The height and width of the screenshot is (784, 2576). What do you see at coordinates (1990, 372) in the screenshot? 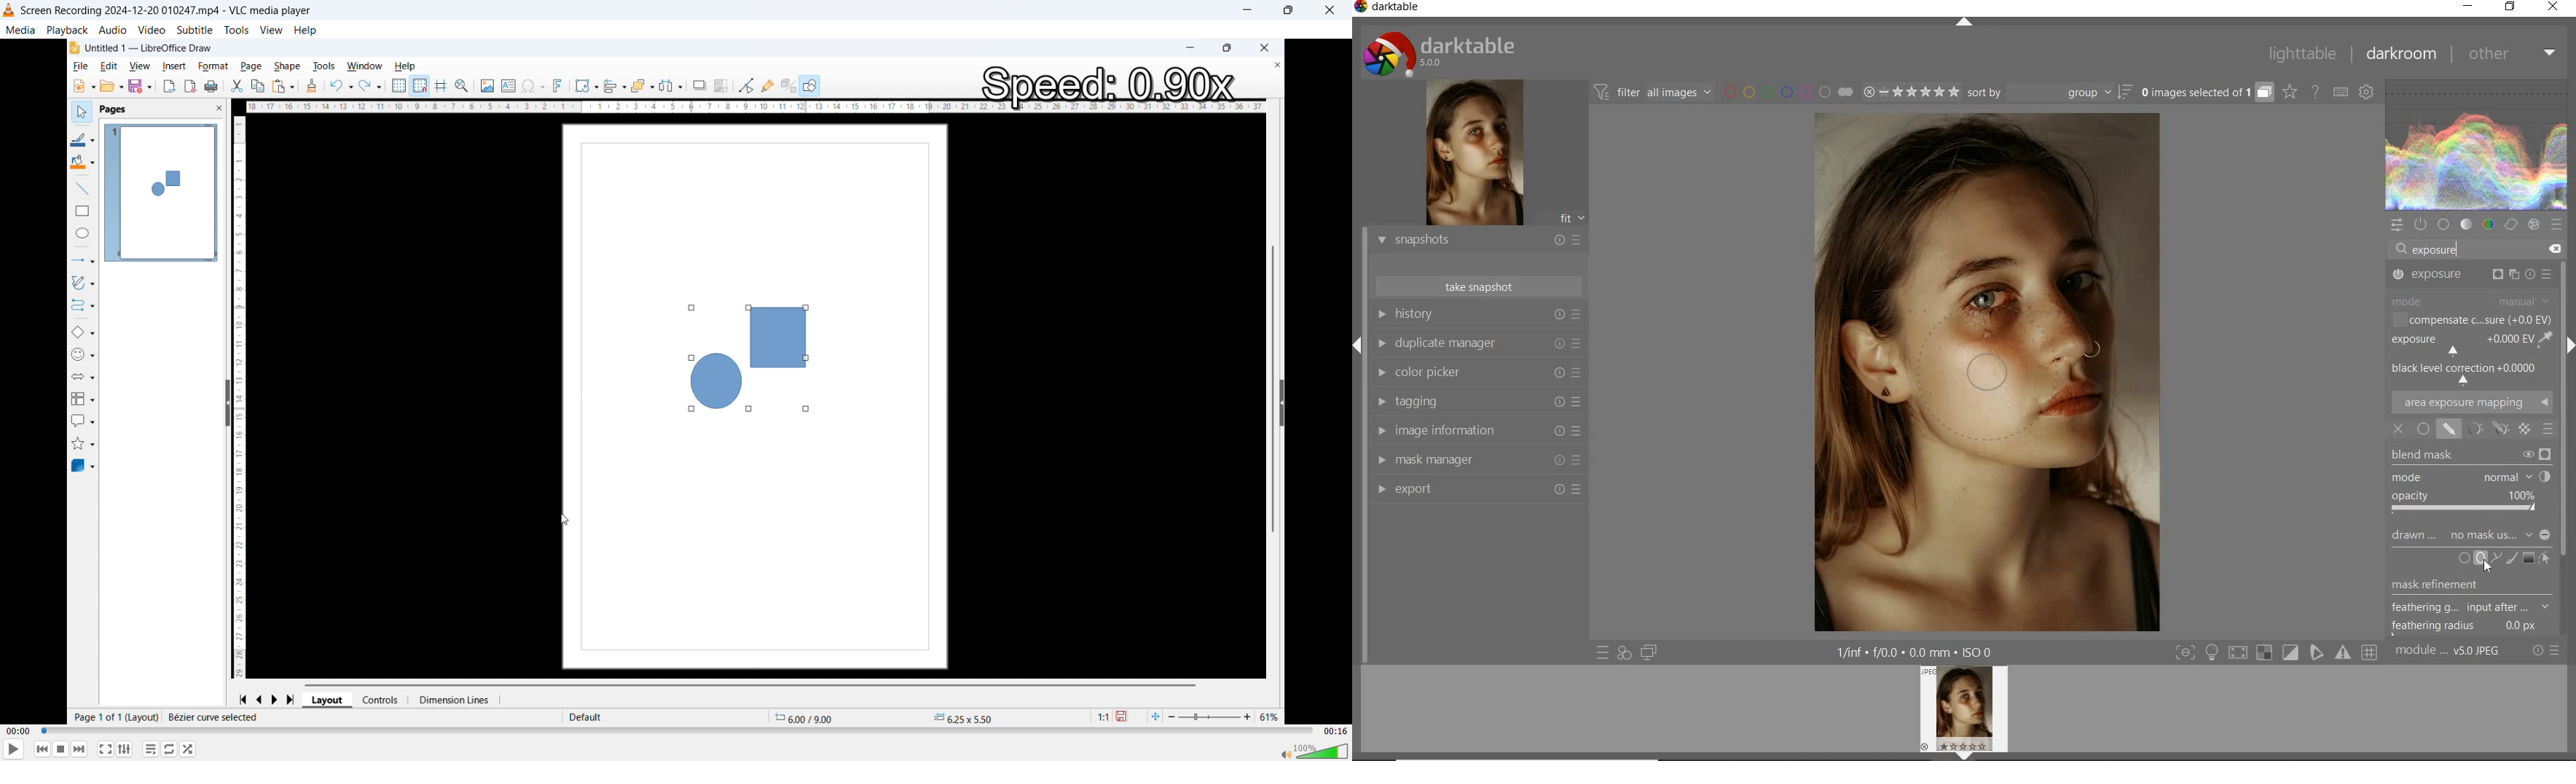
I see `selected image` at bounding box center [1990, 372].